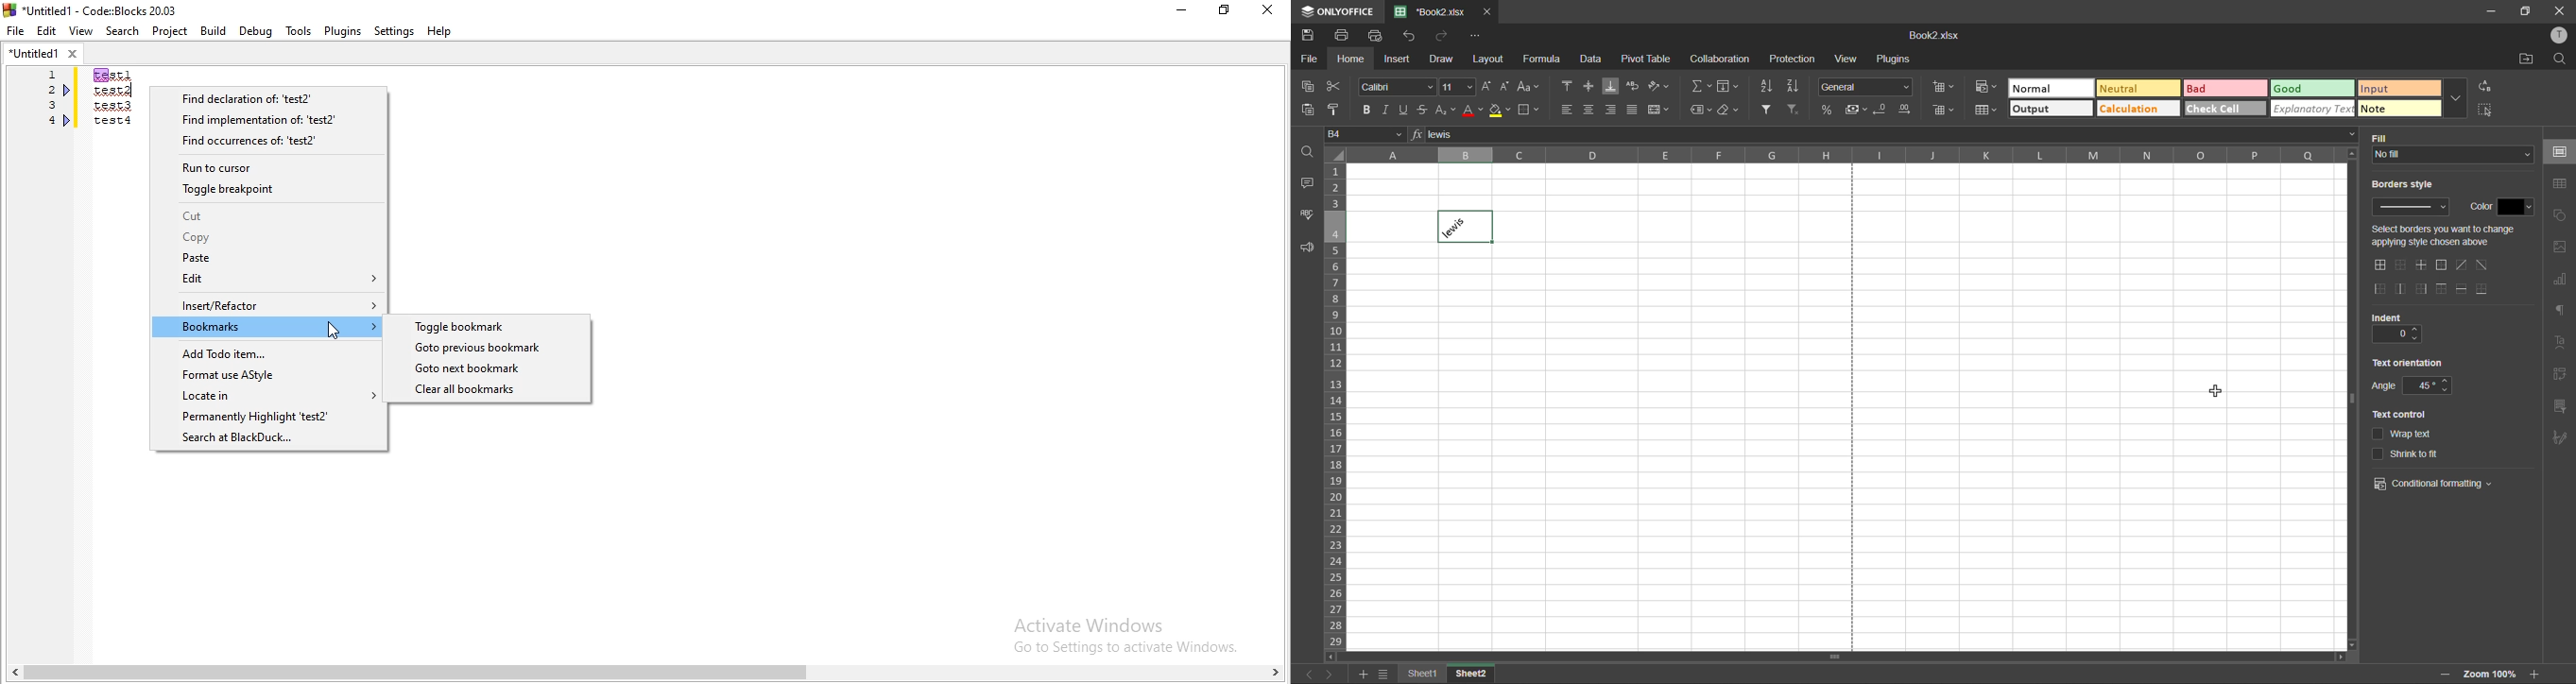  Describe the element at coordinates (1363, 111) in the screenshot. I see `bold` at that location.